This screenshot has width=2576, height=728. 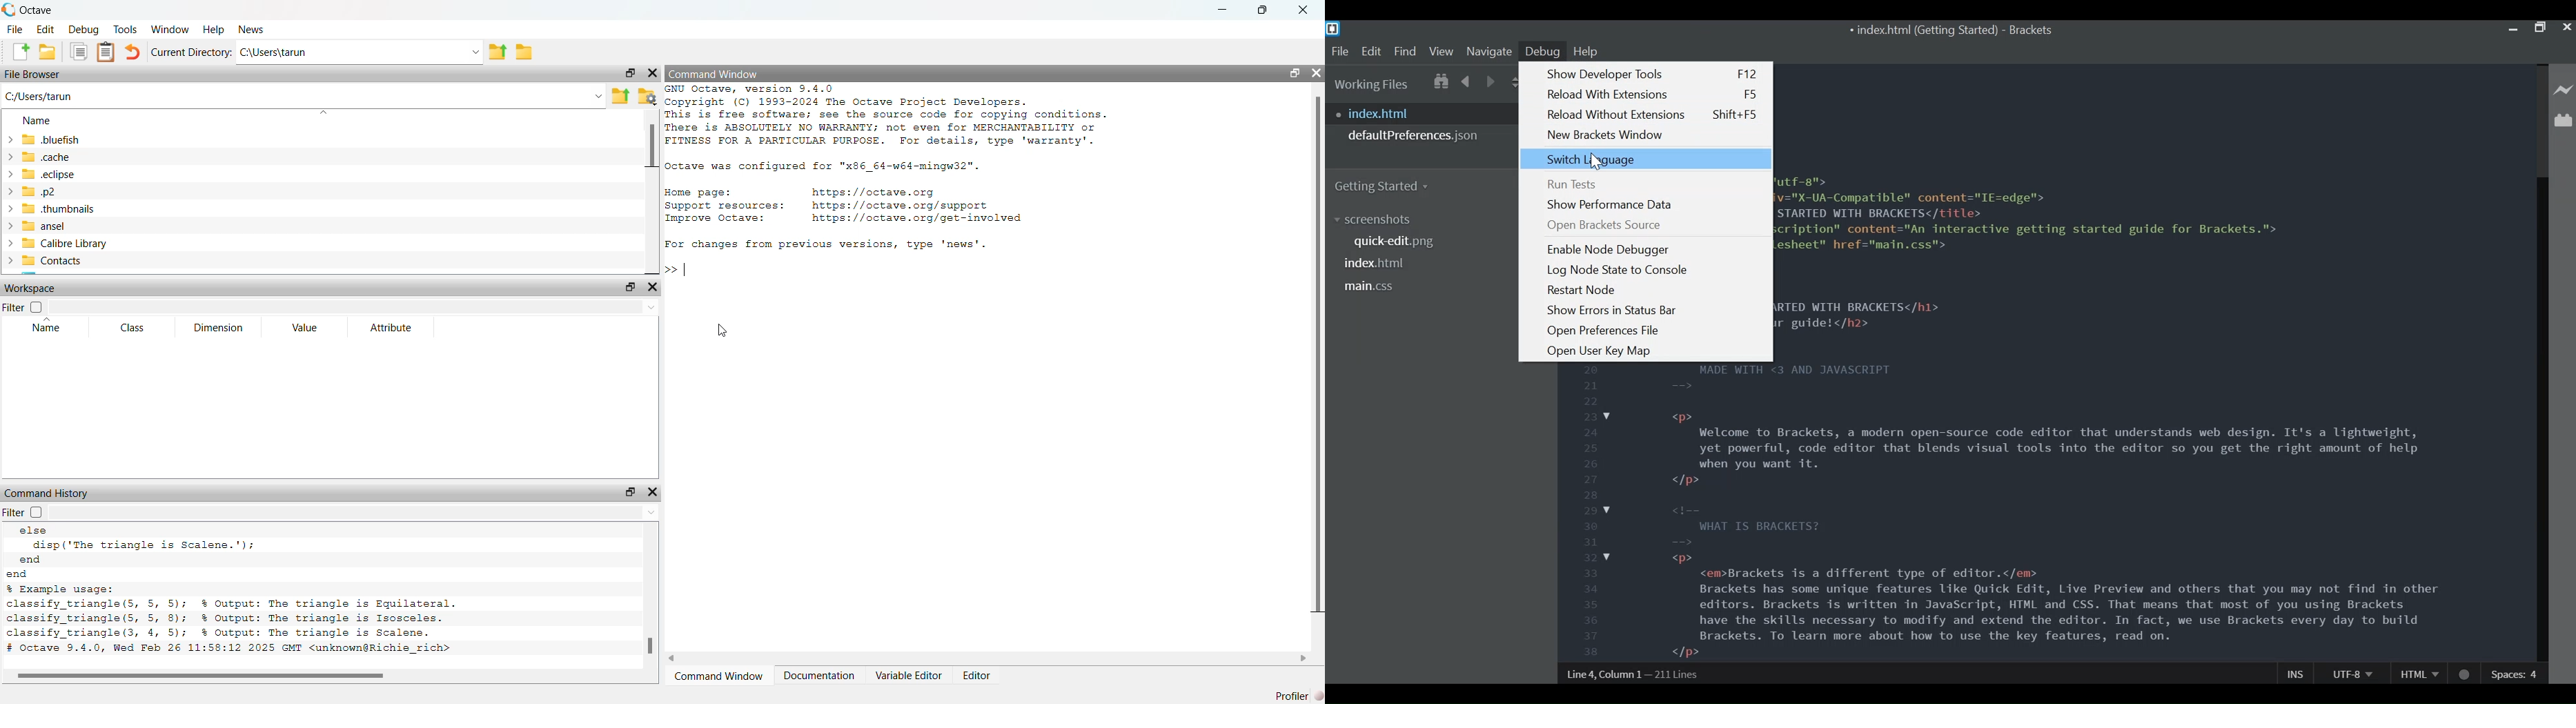 What do you see at coordinates (1588, 512) in the screenshot?
I see `line number` at bounding box center [1588, 512].